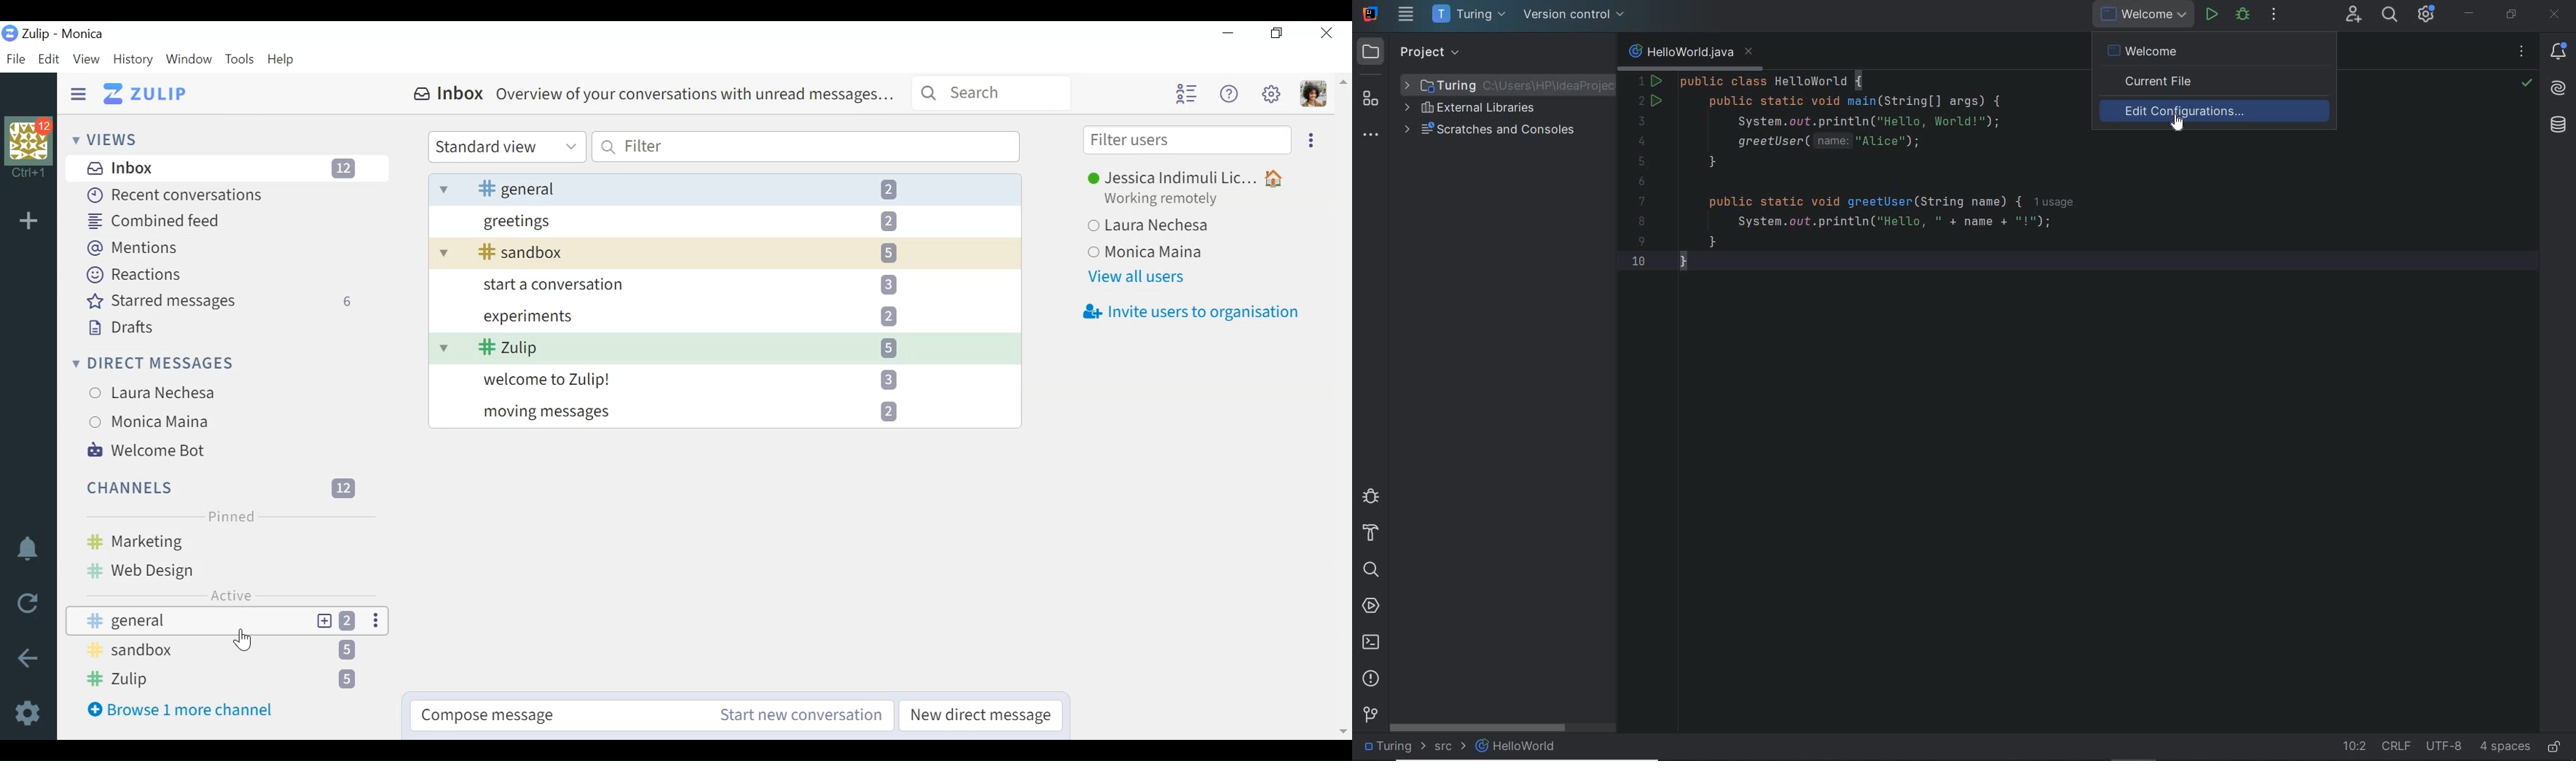 This screenshot has height=784, width=2576. Describe the element at coordinates (1370, 570) in the screenshot. I see `search` at that location.